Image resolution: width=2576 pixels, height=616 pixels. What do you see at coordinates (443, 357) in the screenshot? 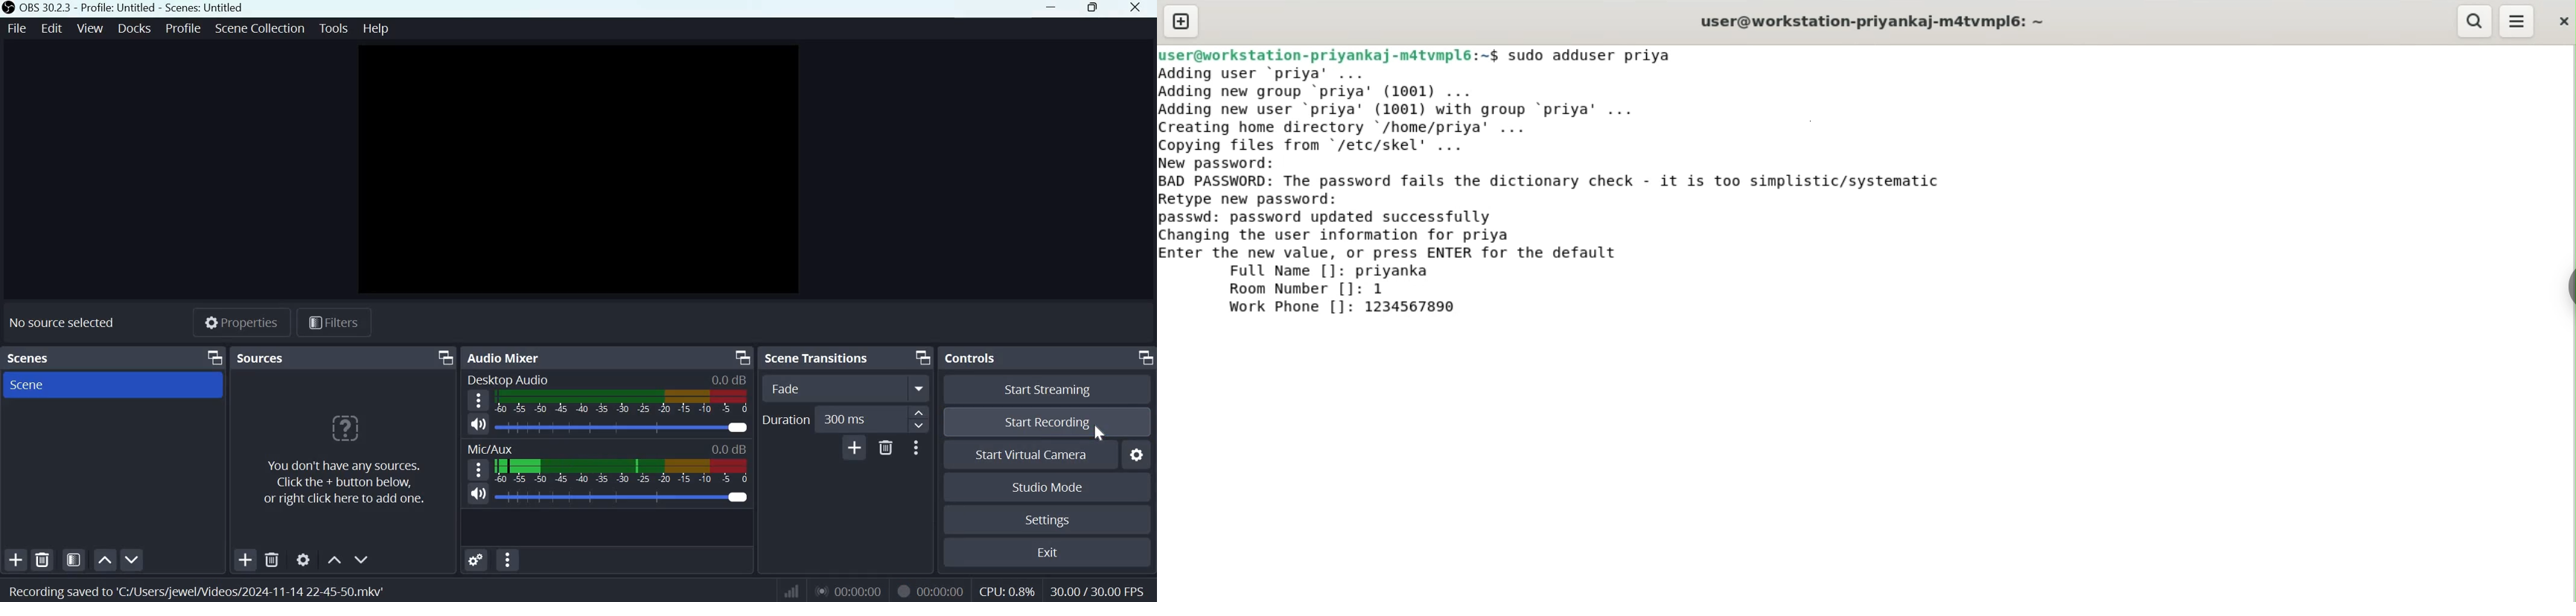
I see `Dock Options icon` at bounding box center [443, 357].